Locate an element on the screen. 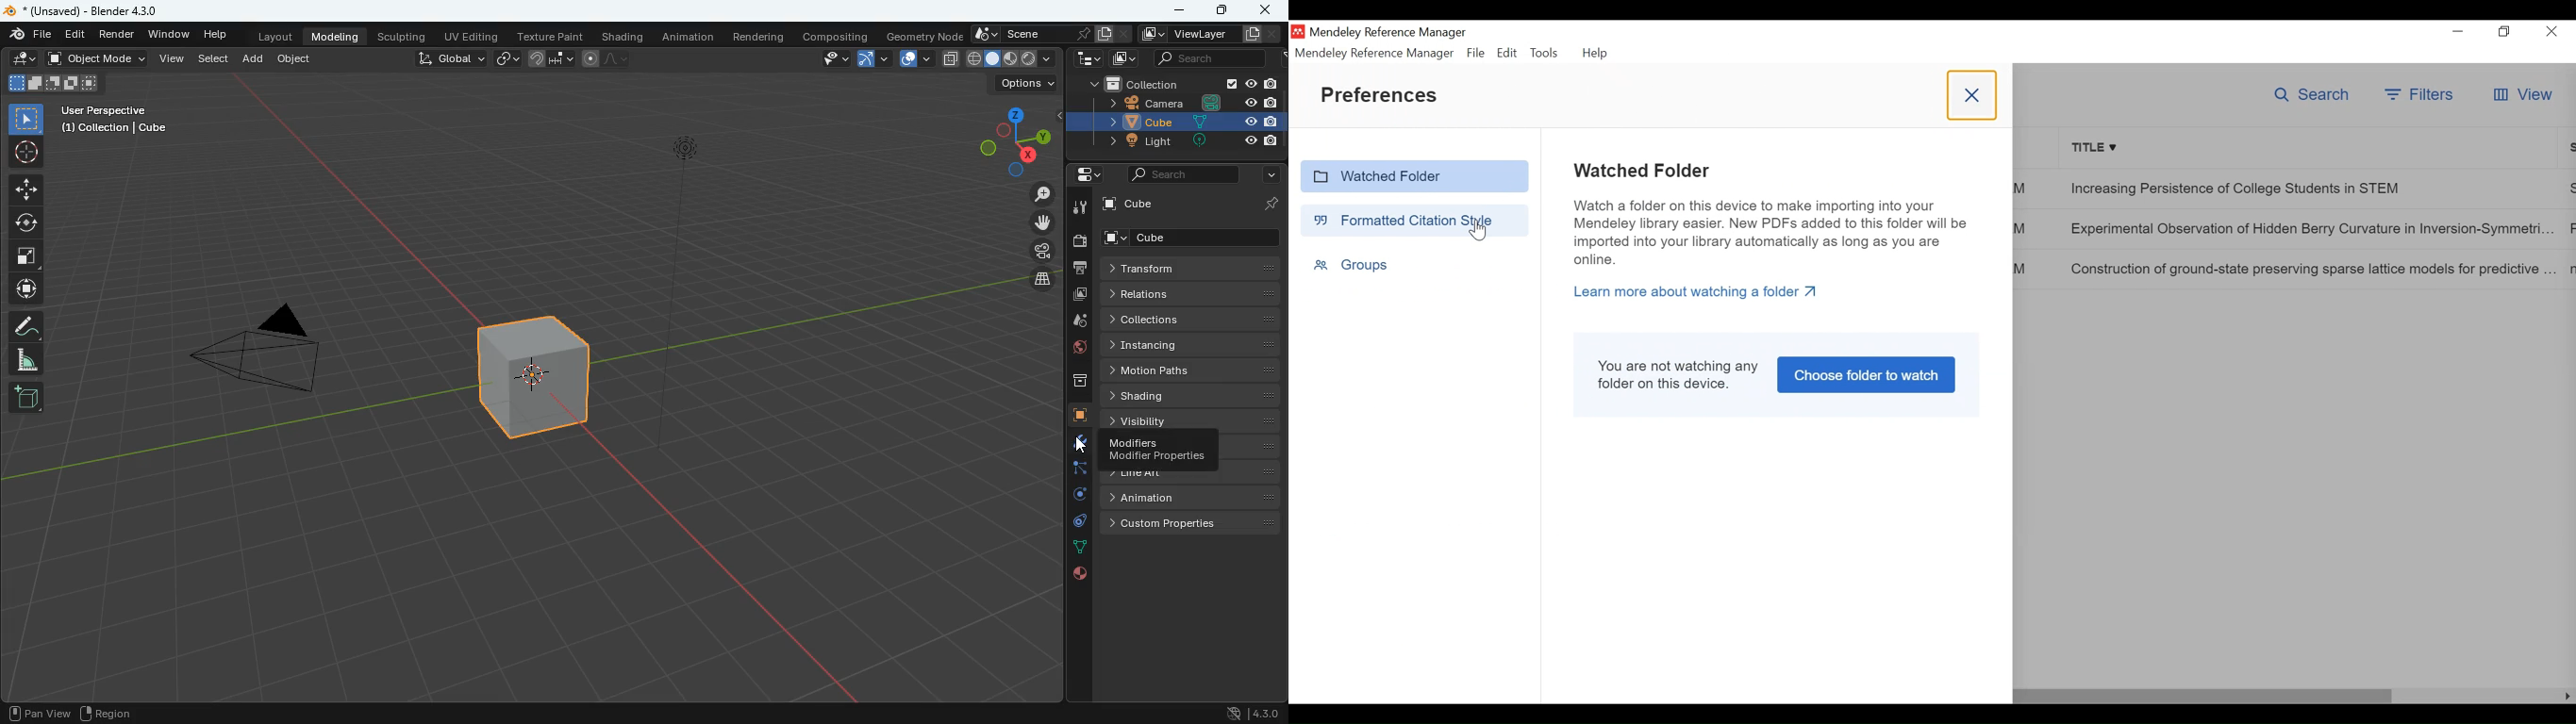  File is located at coordinates (1475, 53).